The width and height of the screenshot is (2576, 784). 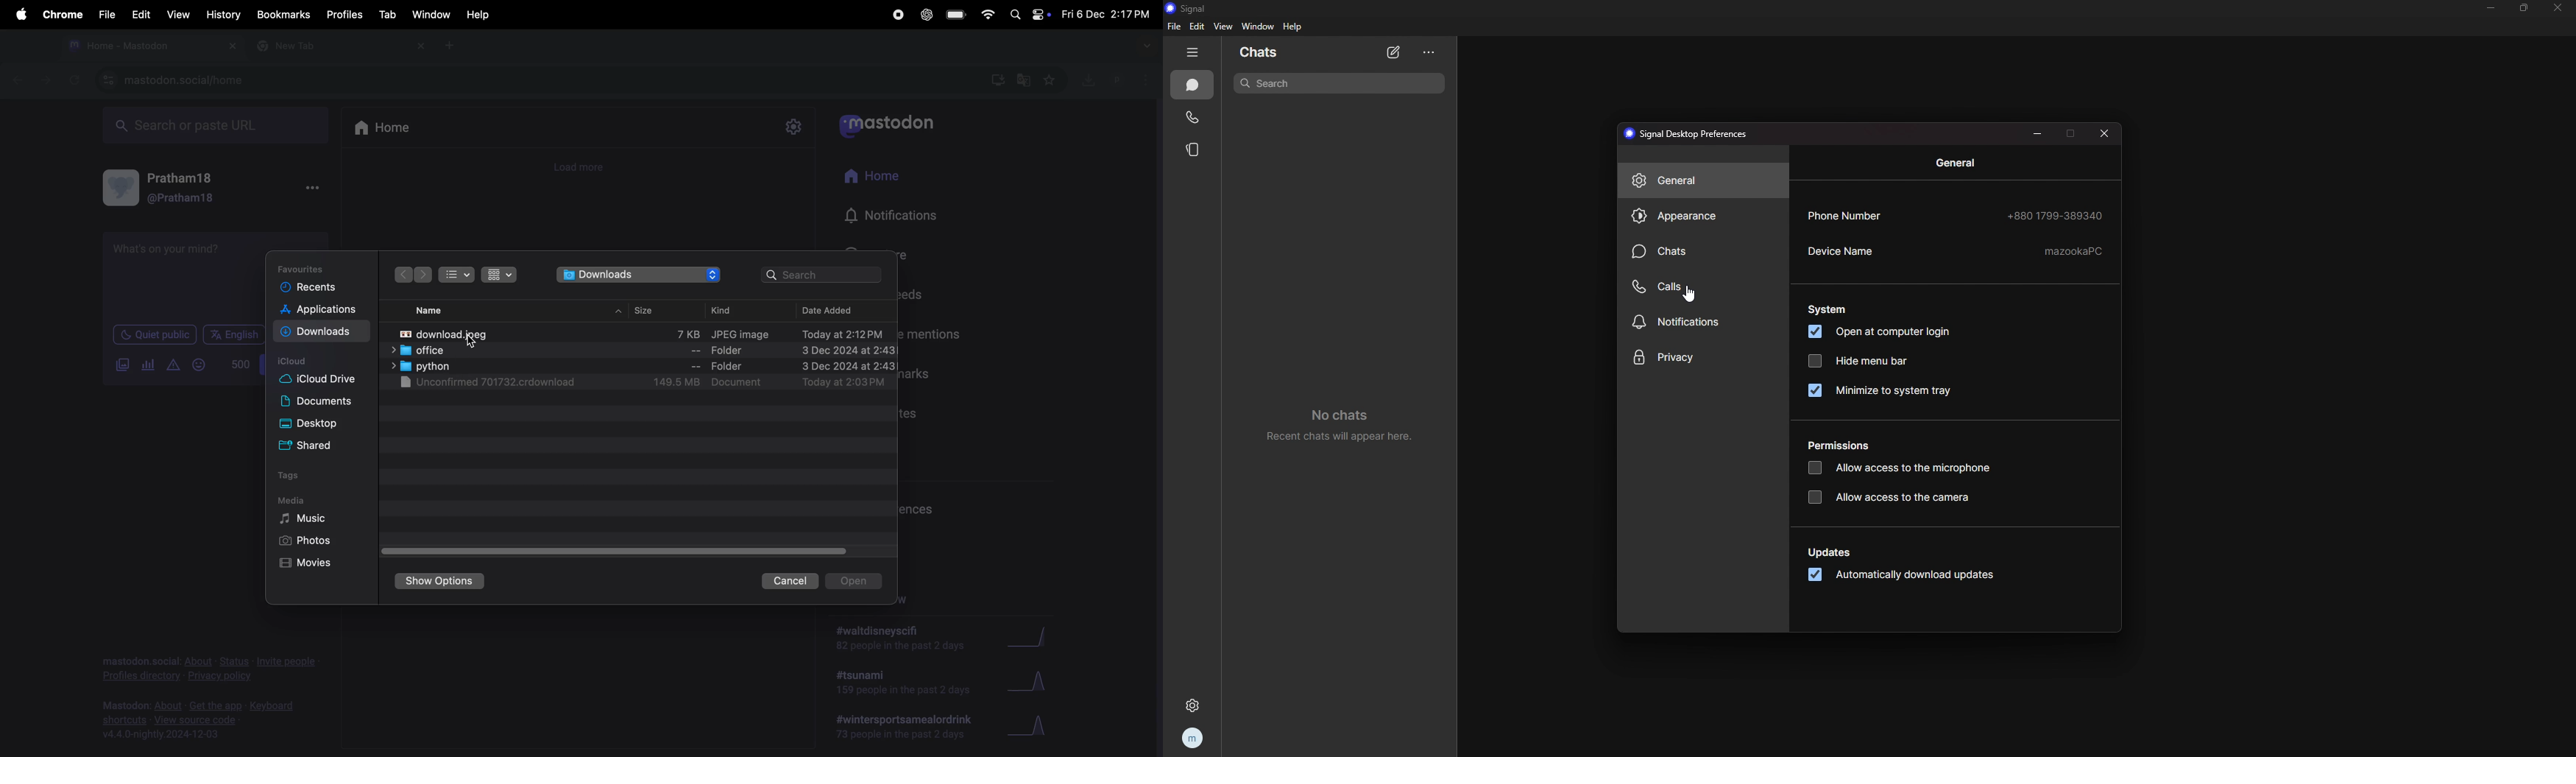 I want to click on new tab, so click(x=337, y=47).